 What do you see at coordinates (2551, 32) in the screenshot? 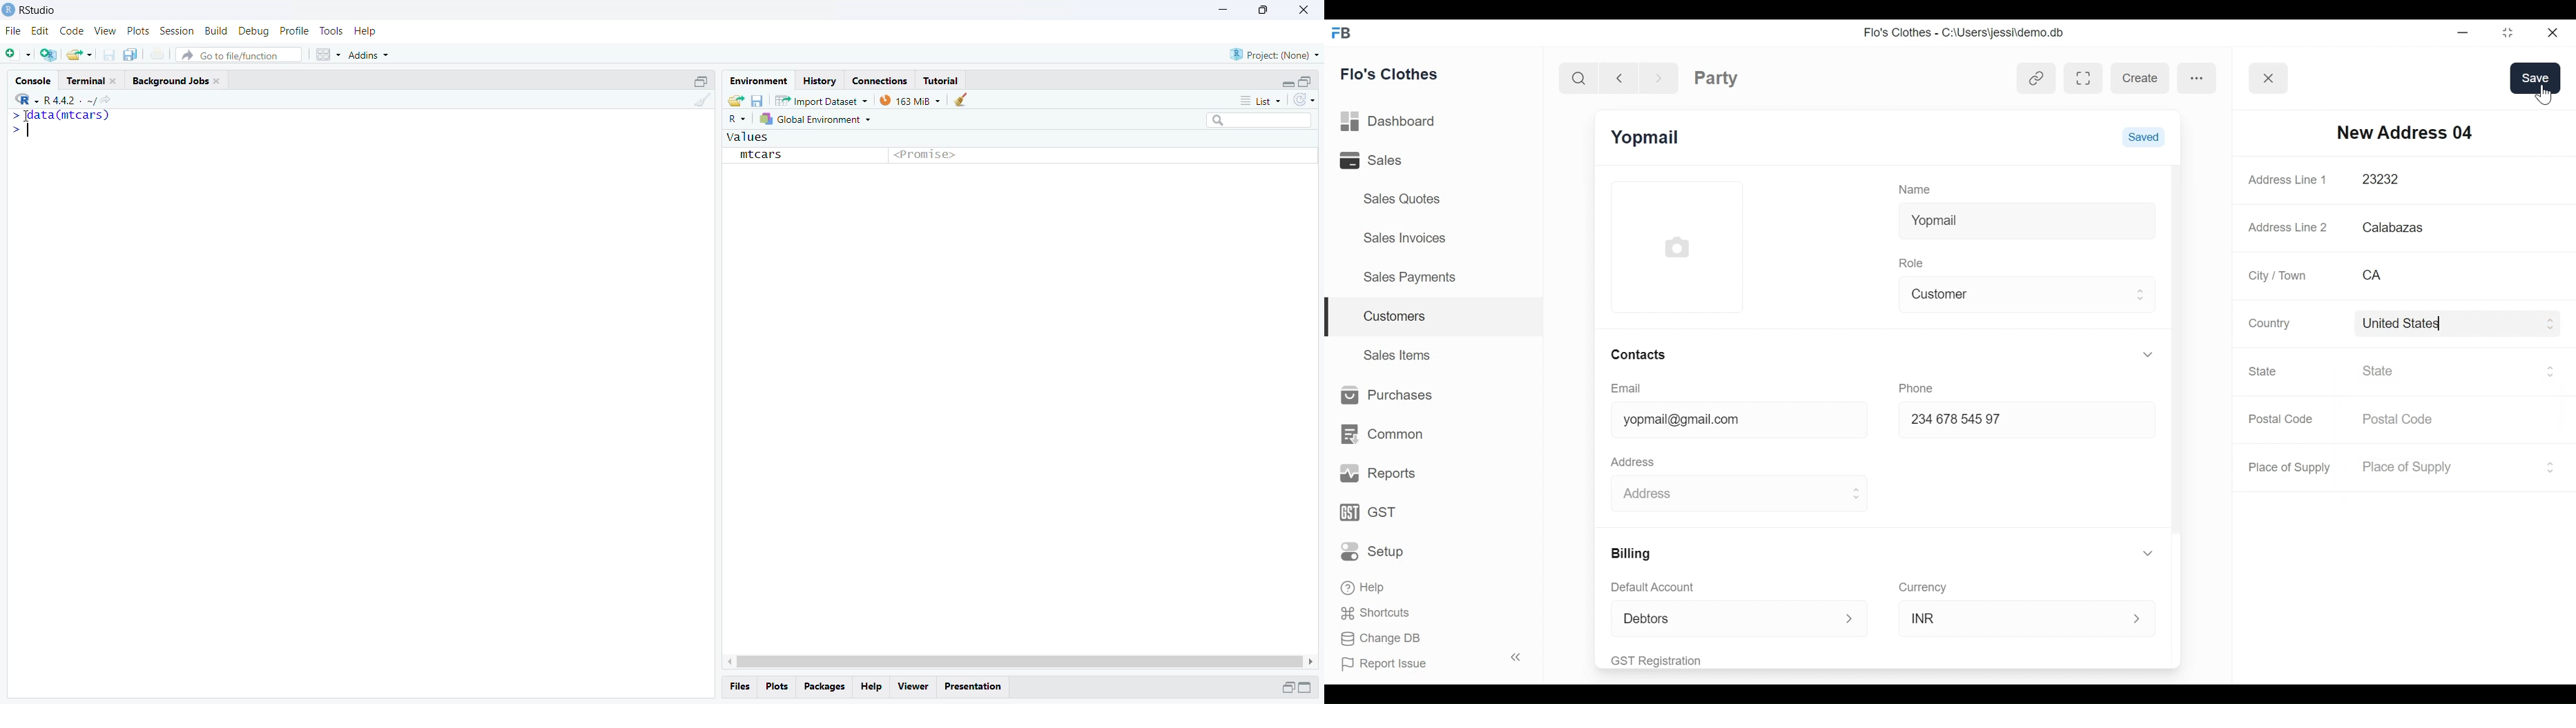
I see `Close` at bounding box center [2551, 32].